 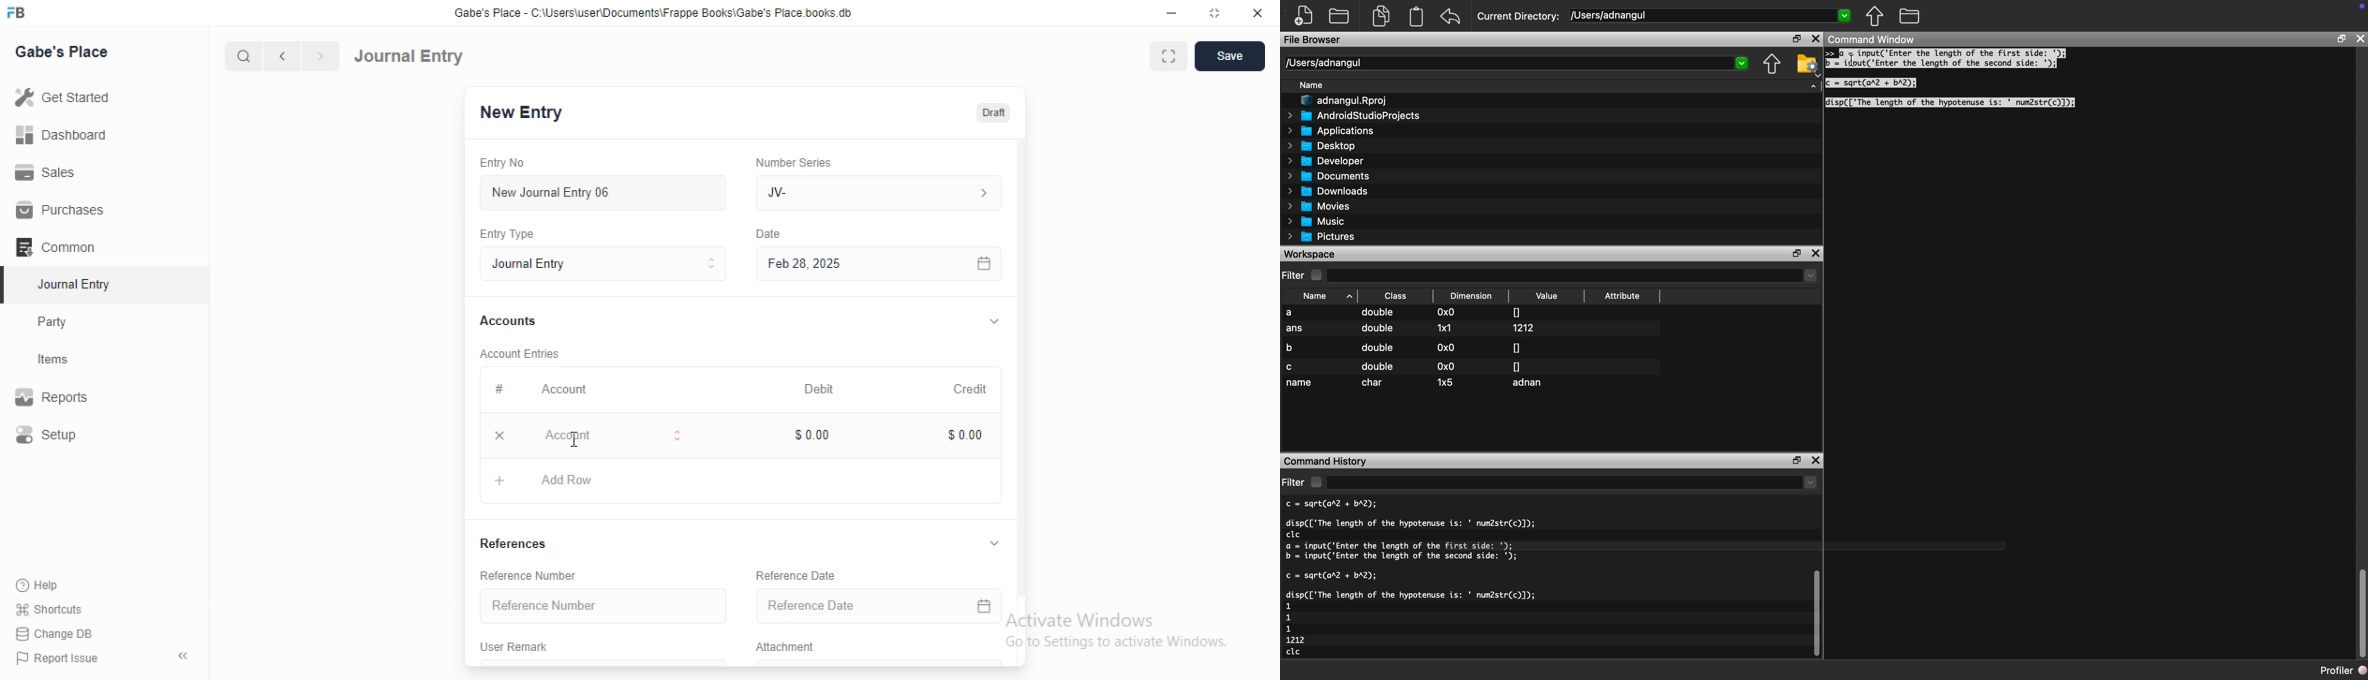 I want to click on Journal Entry, so click(x=65, y=286).